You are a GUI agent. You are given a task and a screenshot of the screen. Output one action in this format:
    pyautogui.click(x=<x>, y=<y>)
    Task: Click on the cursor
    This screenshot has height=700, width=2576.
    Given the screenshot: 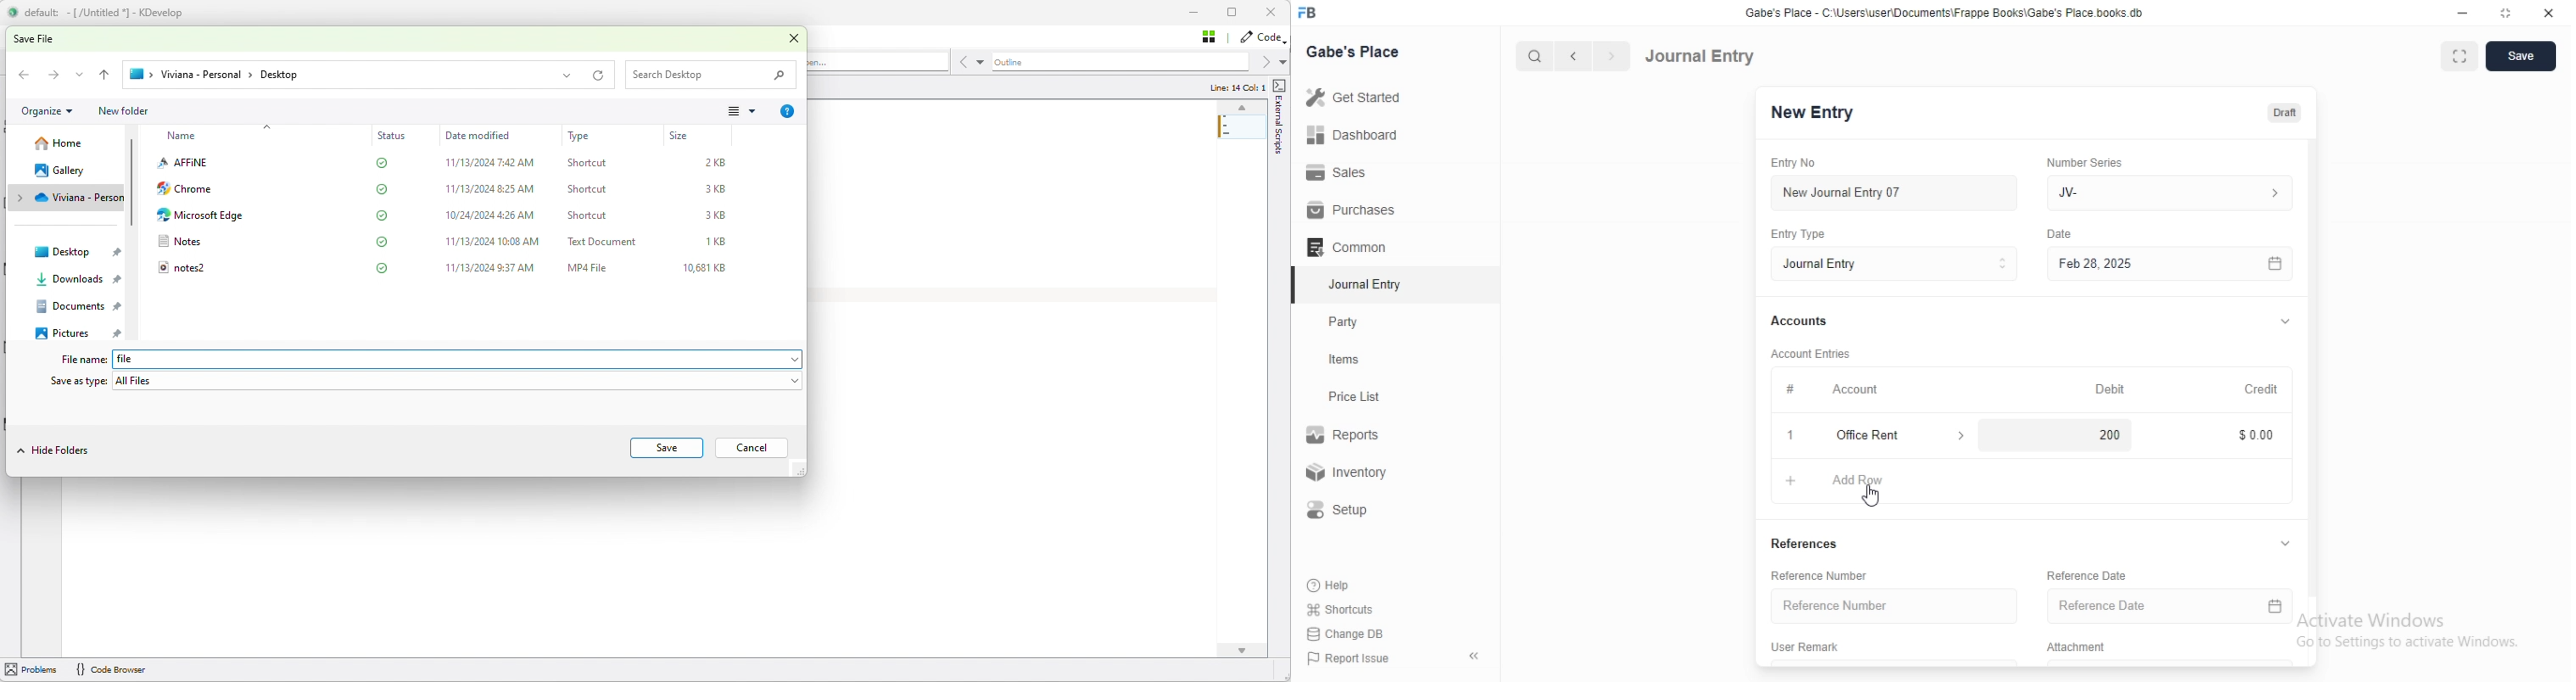 What is the action you would take?
    pyautogui.click(x=1872, y=497)
    